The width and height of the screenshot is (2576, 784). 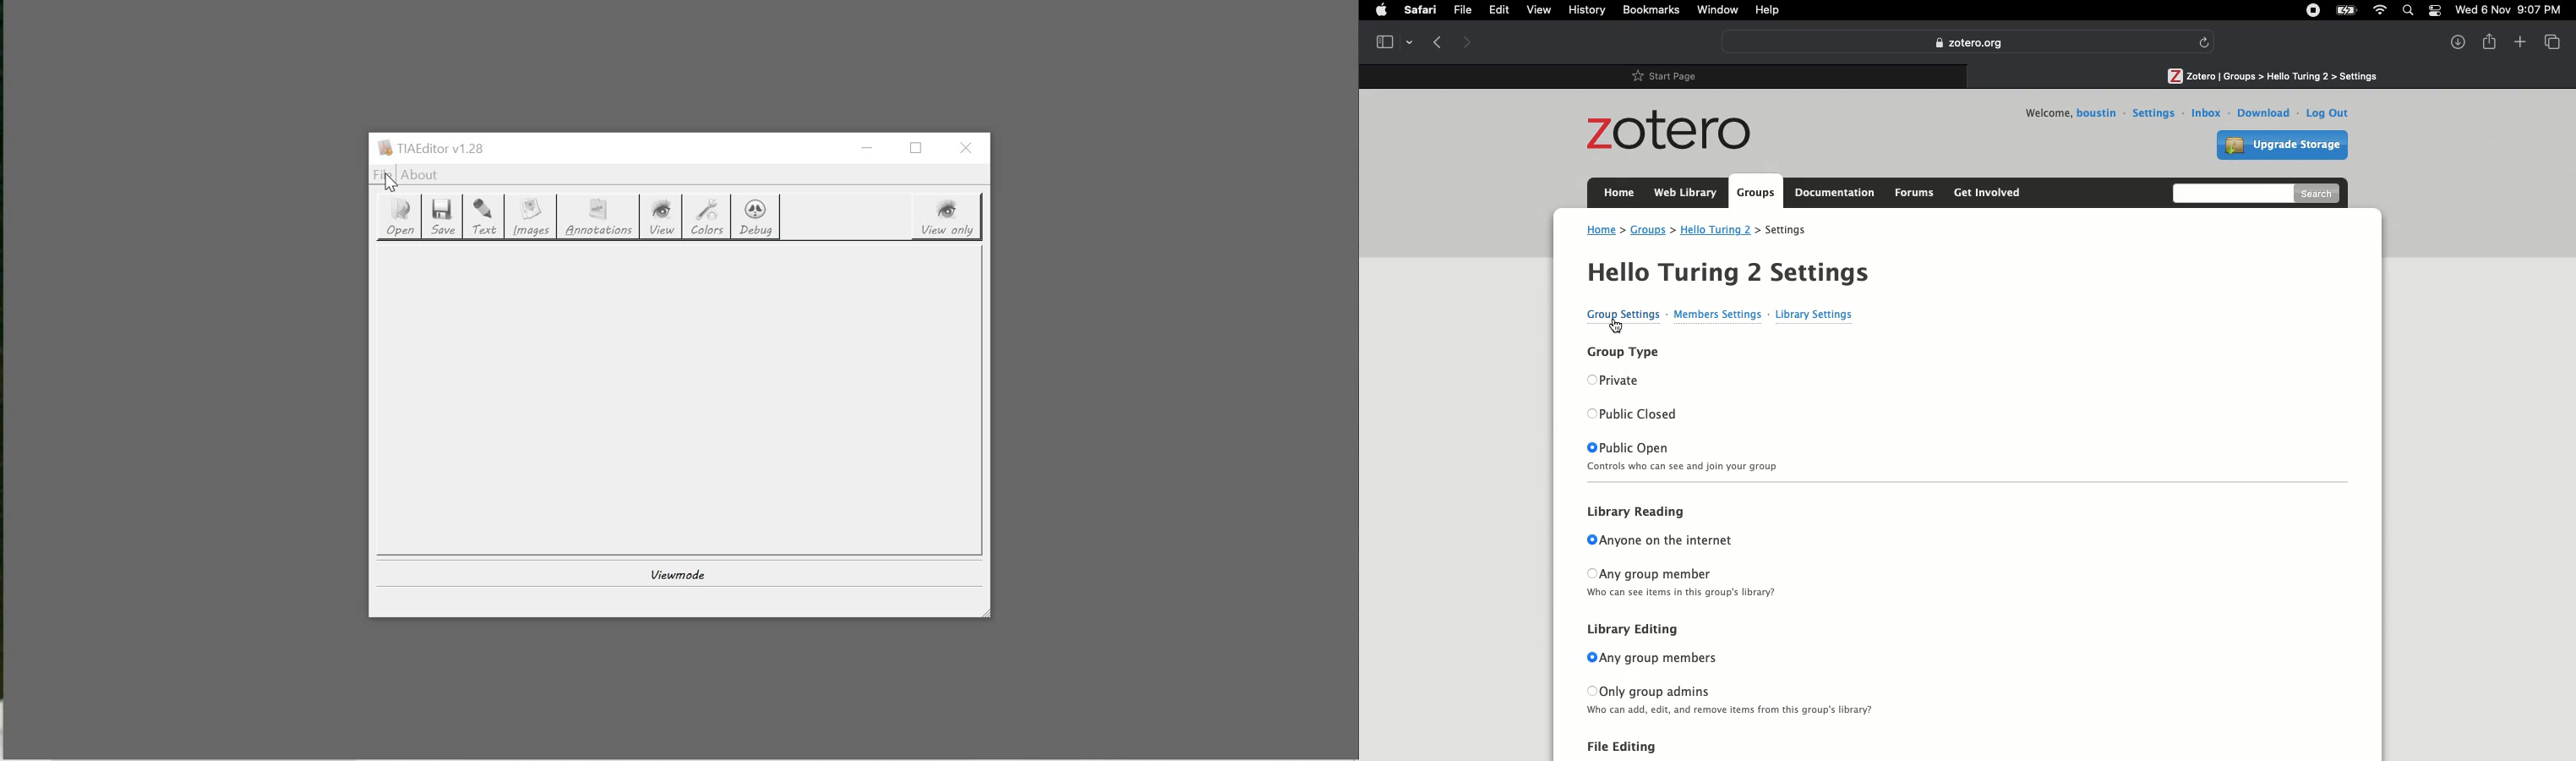 What do you see at coordinates (1717, 9) in the screenshot?
I see `Window` at bounding box center [1717, 9].